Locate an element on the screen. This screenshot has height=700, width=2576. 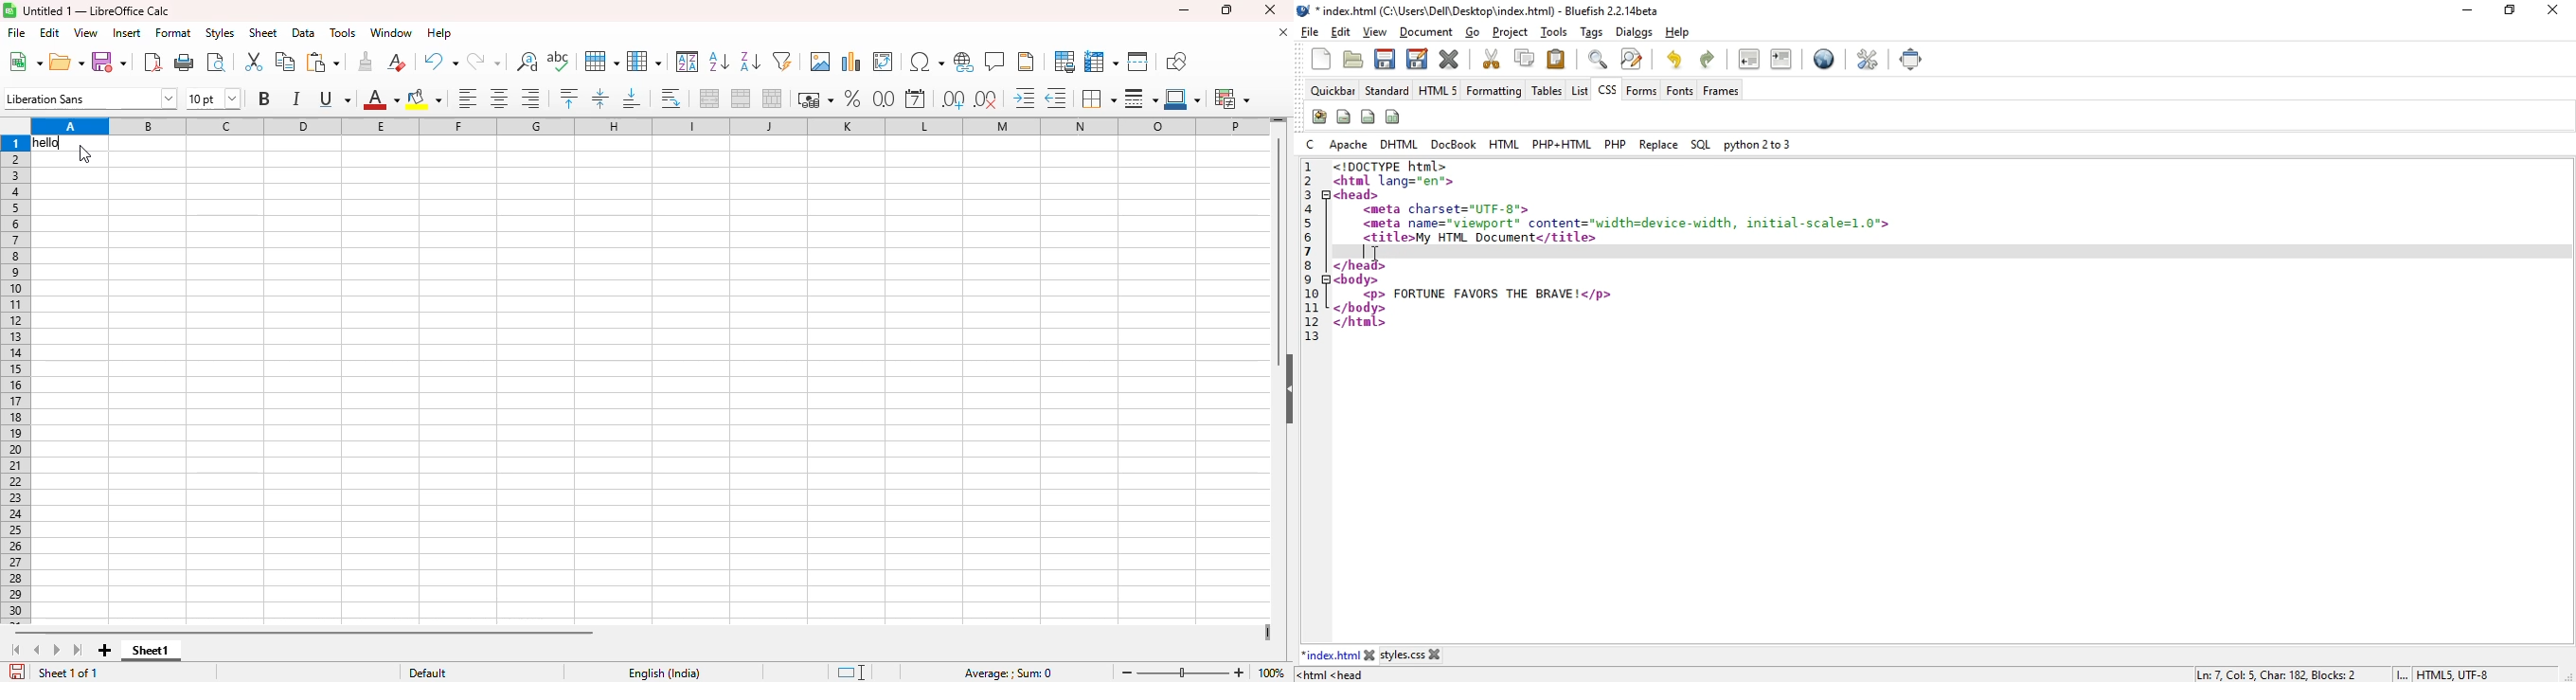
column is located at coordinates (644, 62).